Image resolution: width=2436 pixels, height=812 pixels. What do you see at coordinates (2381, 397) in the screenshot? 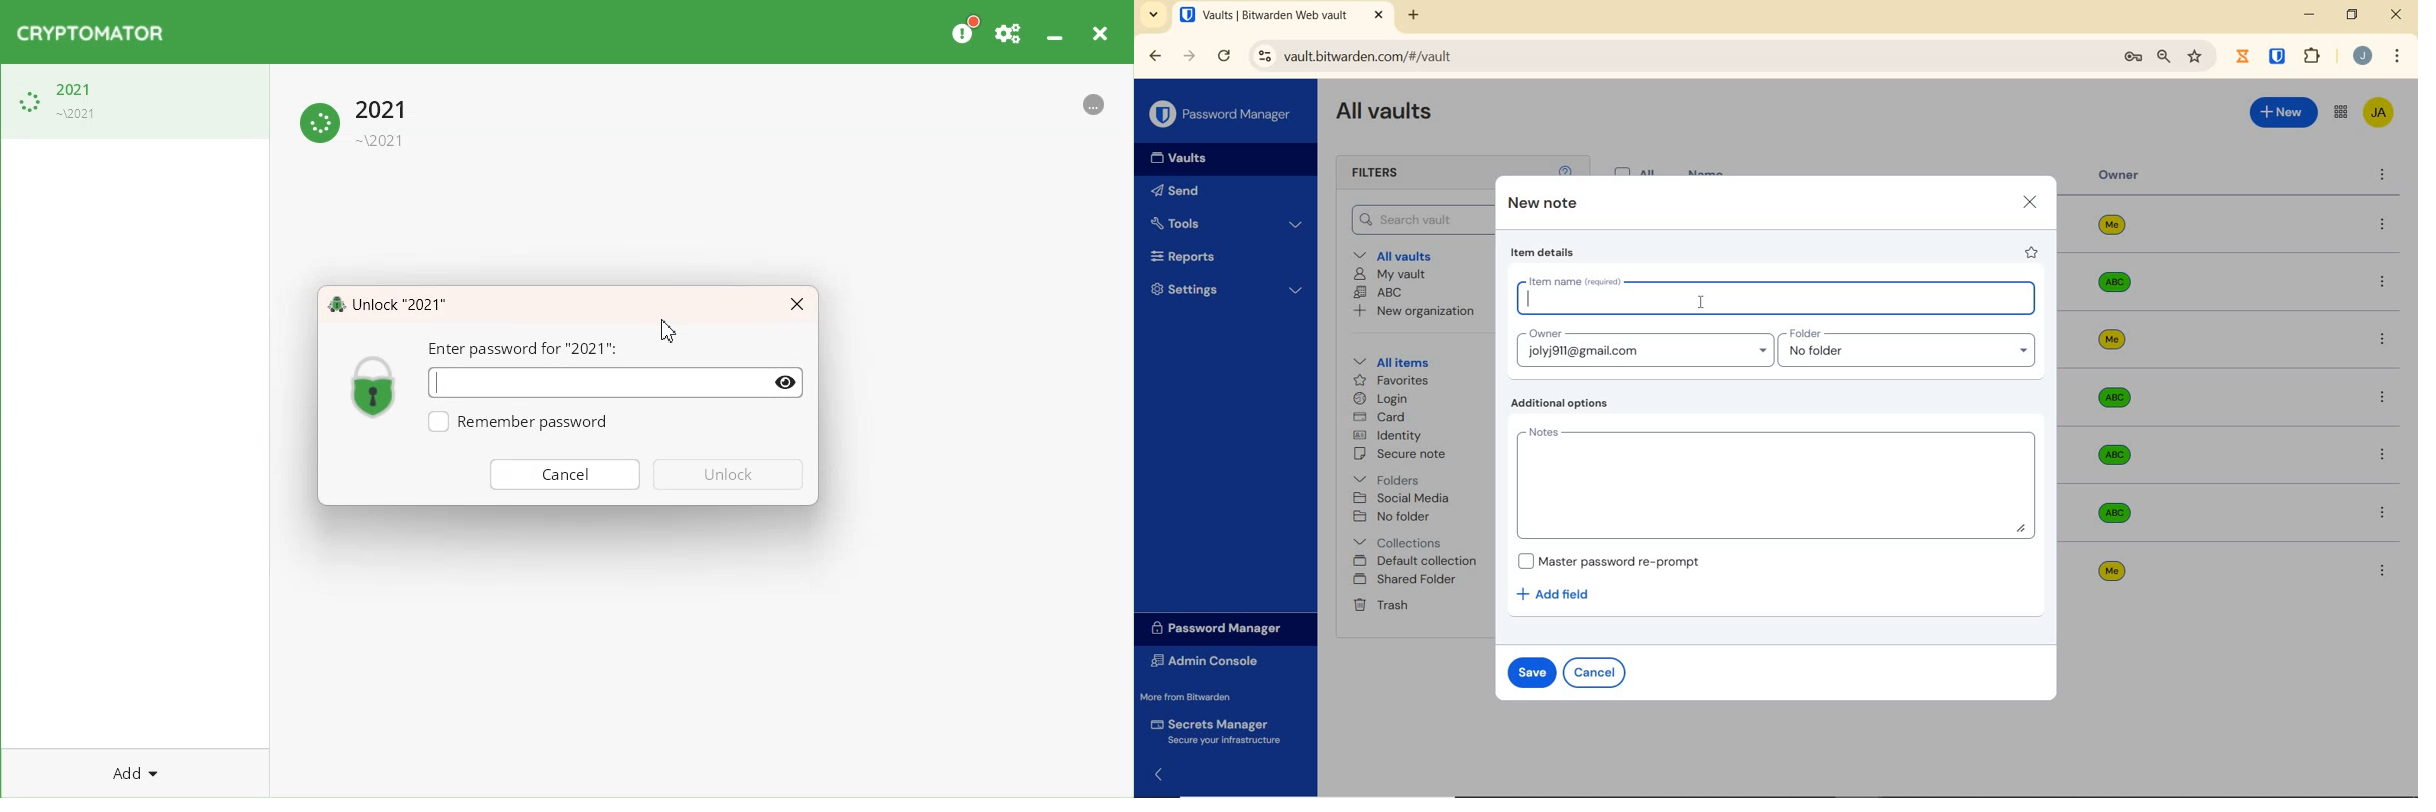
I see `more options` at bounding box center [2381, 397].